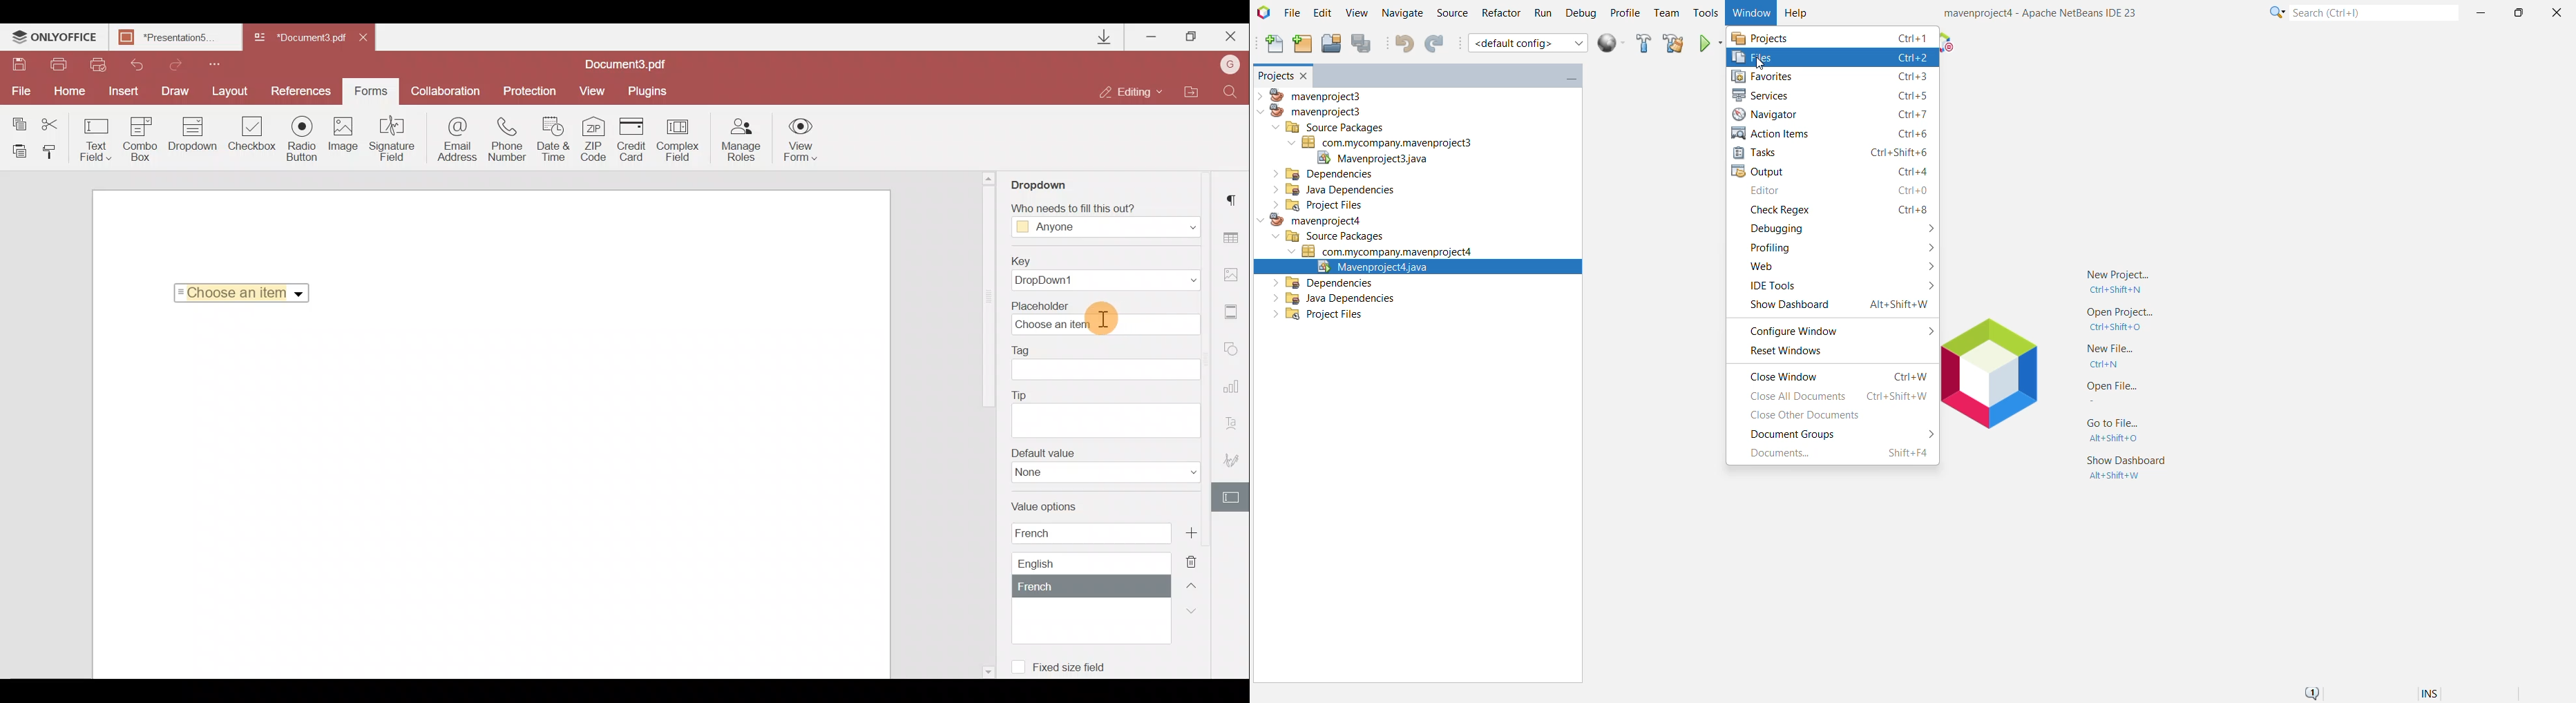 This screenshot has width=2576, height=728. Describe the element at coordinates (1233, 497) in the screenshot. I see `Form settings` at that location.